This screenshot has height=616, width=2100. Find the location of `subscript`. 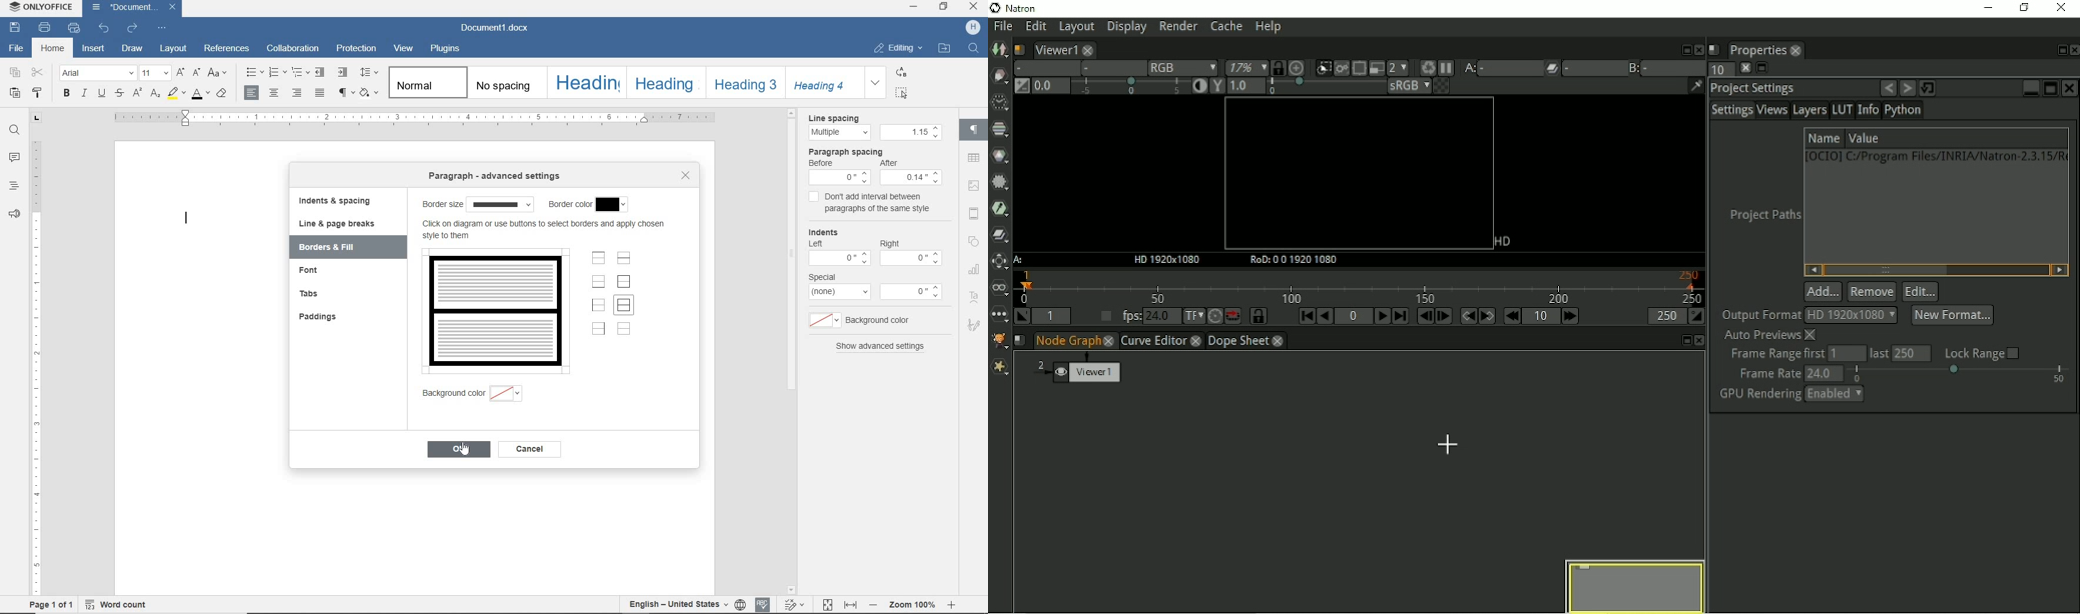

subscript is located at coordinates (154, 94).